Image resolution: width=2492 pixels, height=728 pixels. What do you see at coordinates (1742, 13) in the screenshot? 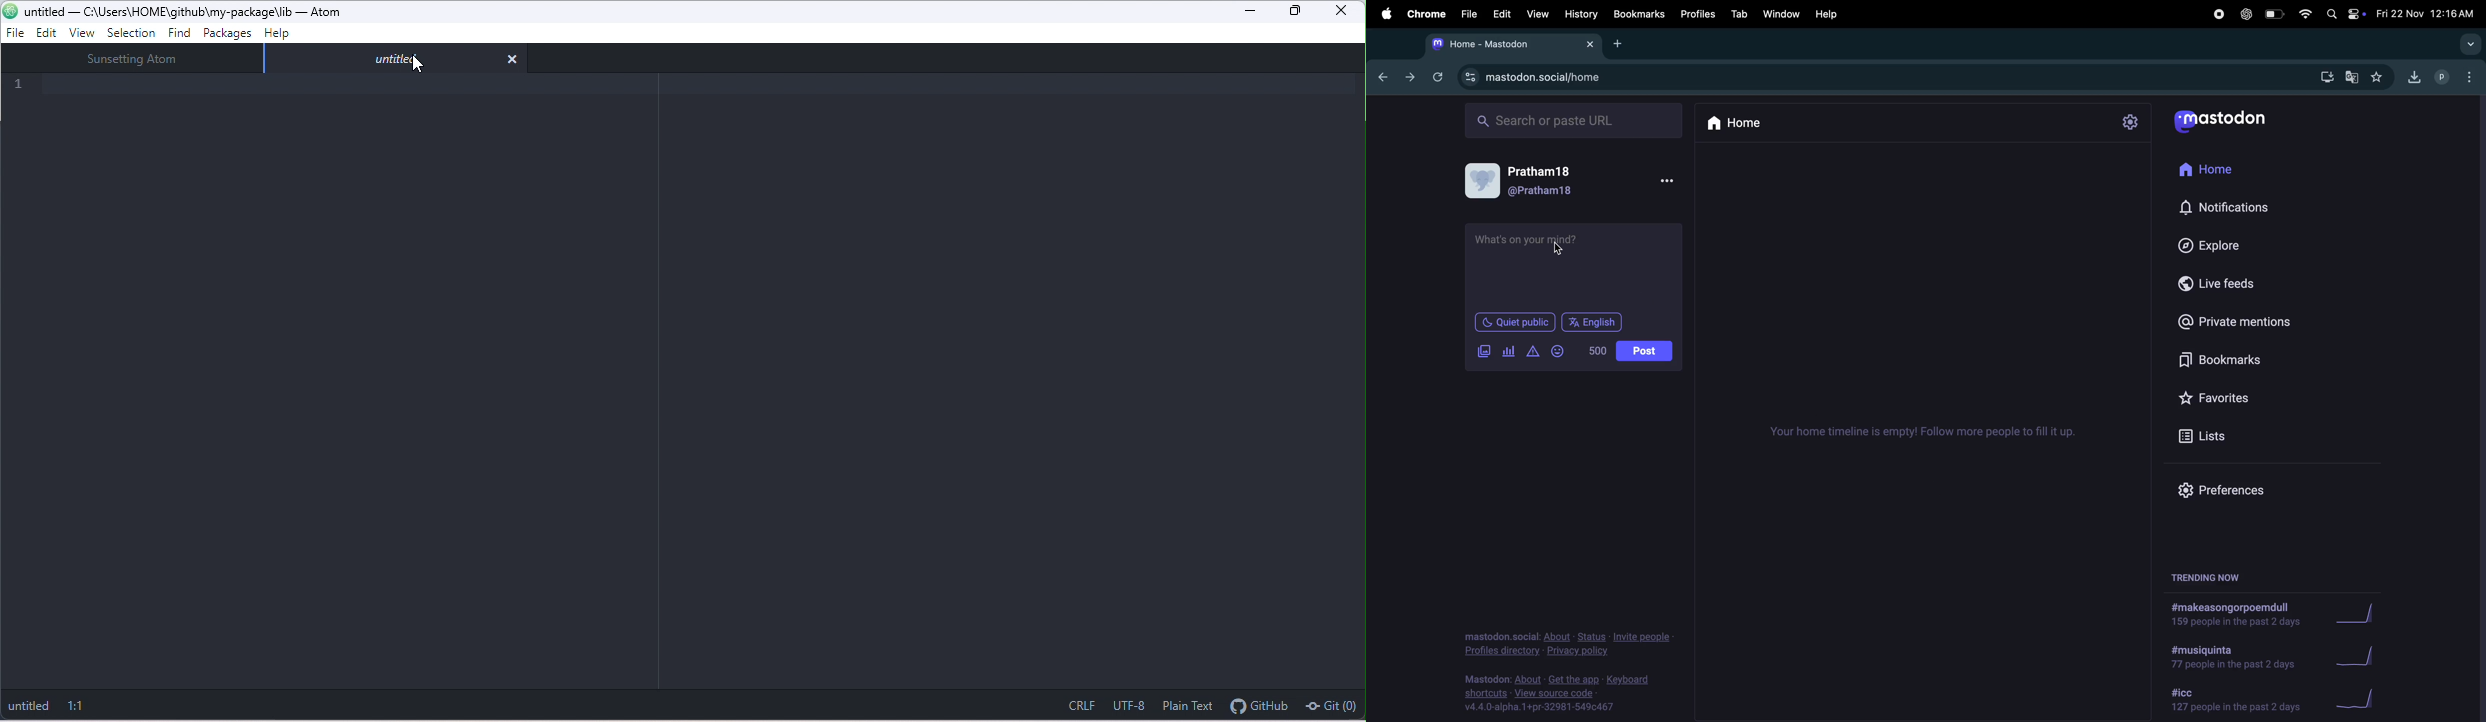
I see `tab` at bounding box center [1742, 13].